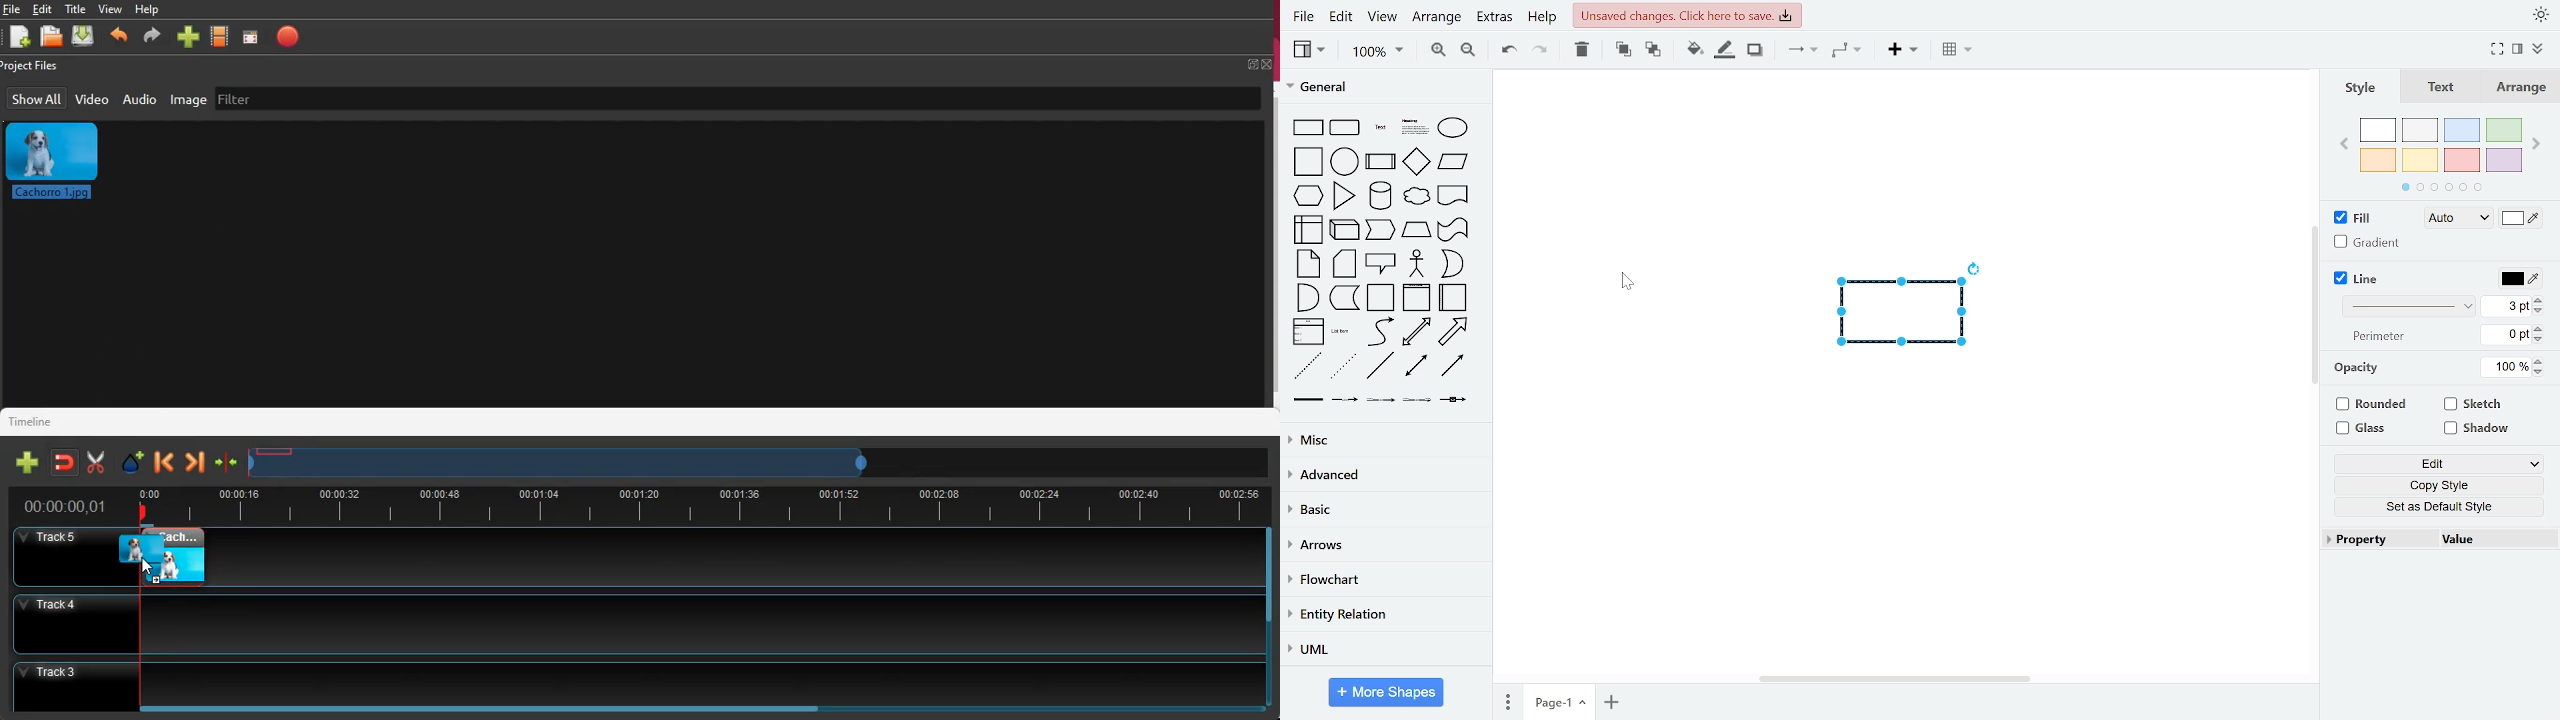 Image resolution: width=2576 pixels, height=728 pixels. Describe the element at coordinates (1415, 331) in the screenshot. I see `general shapes` at that location.